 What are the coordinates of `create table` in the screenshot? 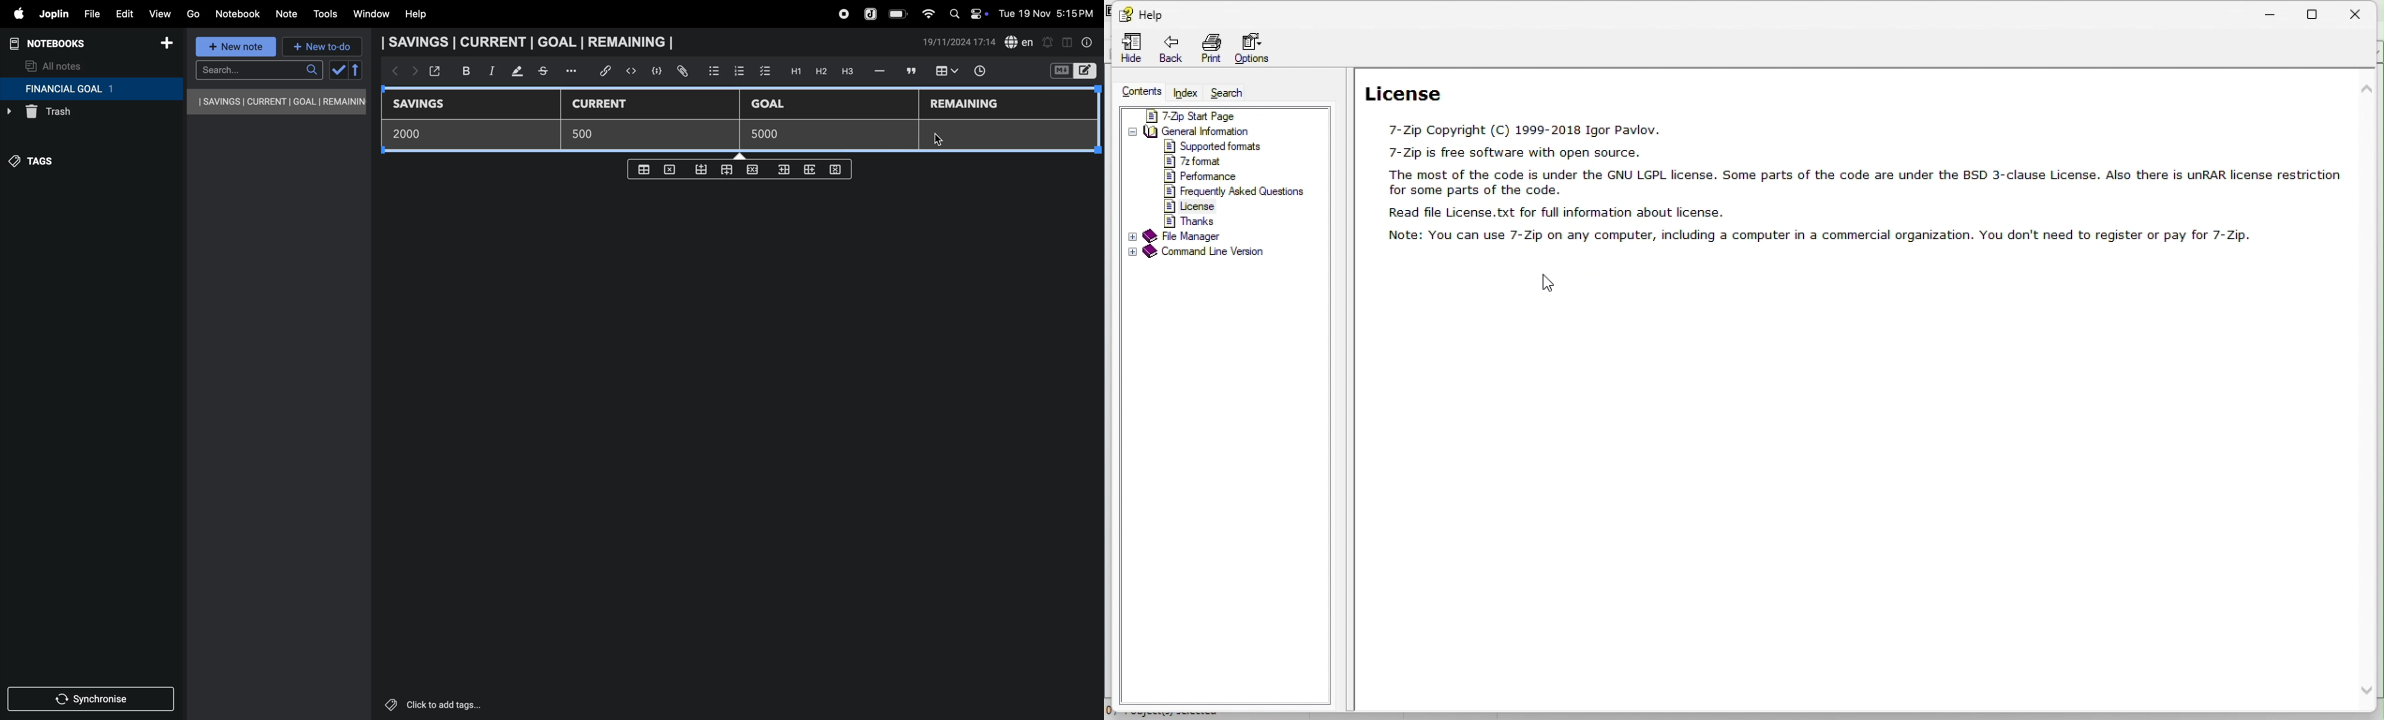 It's located at (645, 167).